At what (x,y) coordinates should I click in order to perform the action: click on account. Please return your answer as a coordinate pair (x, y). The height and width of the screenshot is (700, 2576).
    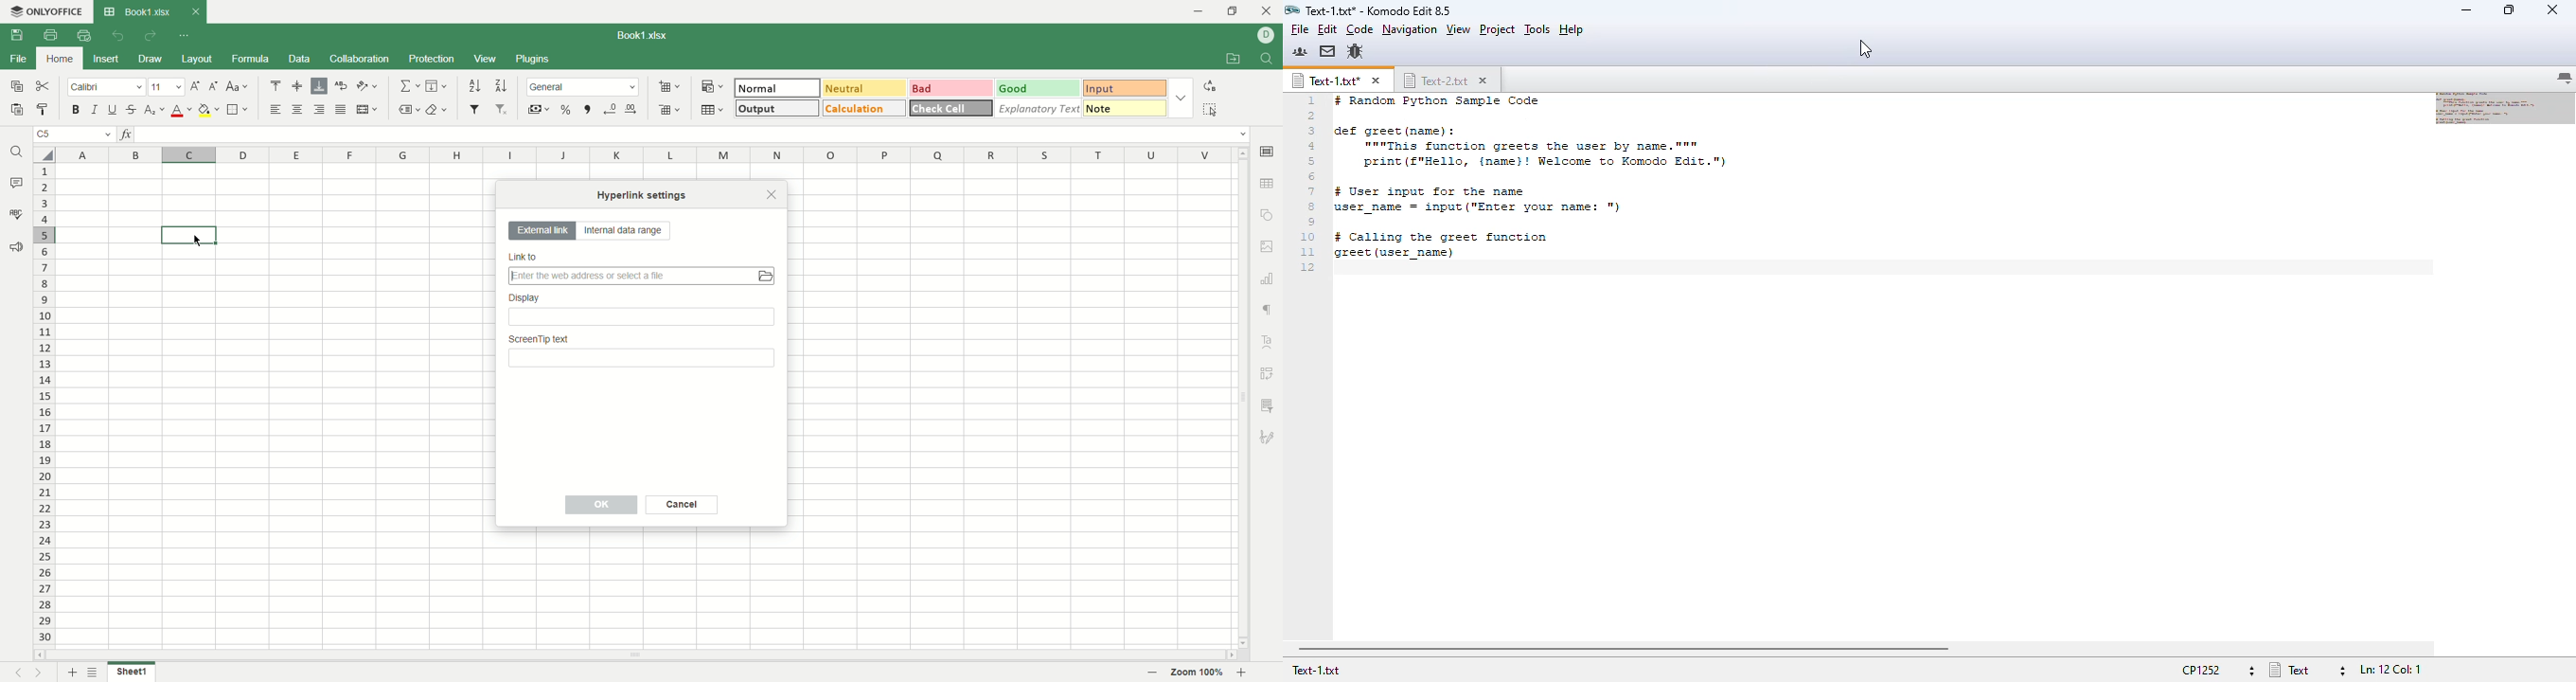
    Looking at the image, I should click on (1266, 35).